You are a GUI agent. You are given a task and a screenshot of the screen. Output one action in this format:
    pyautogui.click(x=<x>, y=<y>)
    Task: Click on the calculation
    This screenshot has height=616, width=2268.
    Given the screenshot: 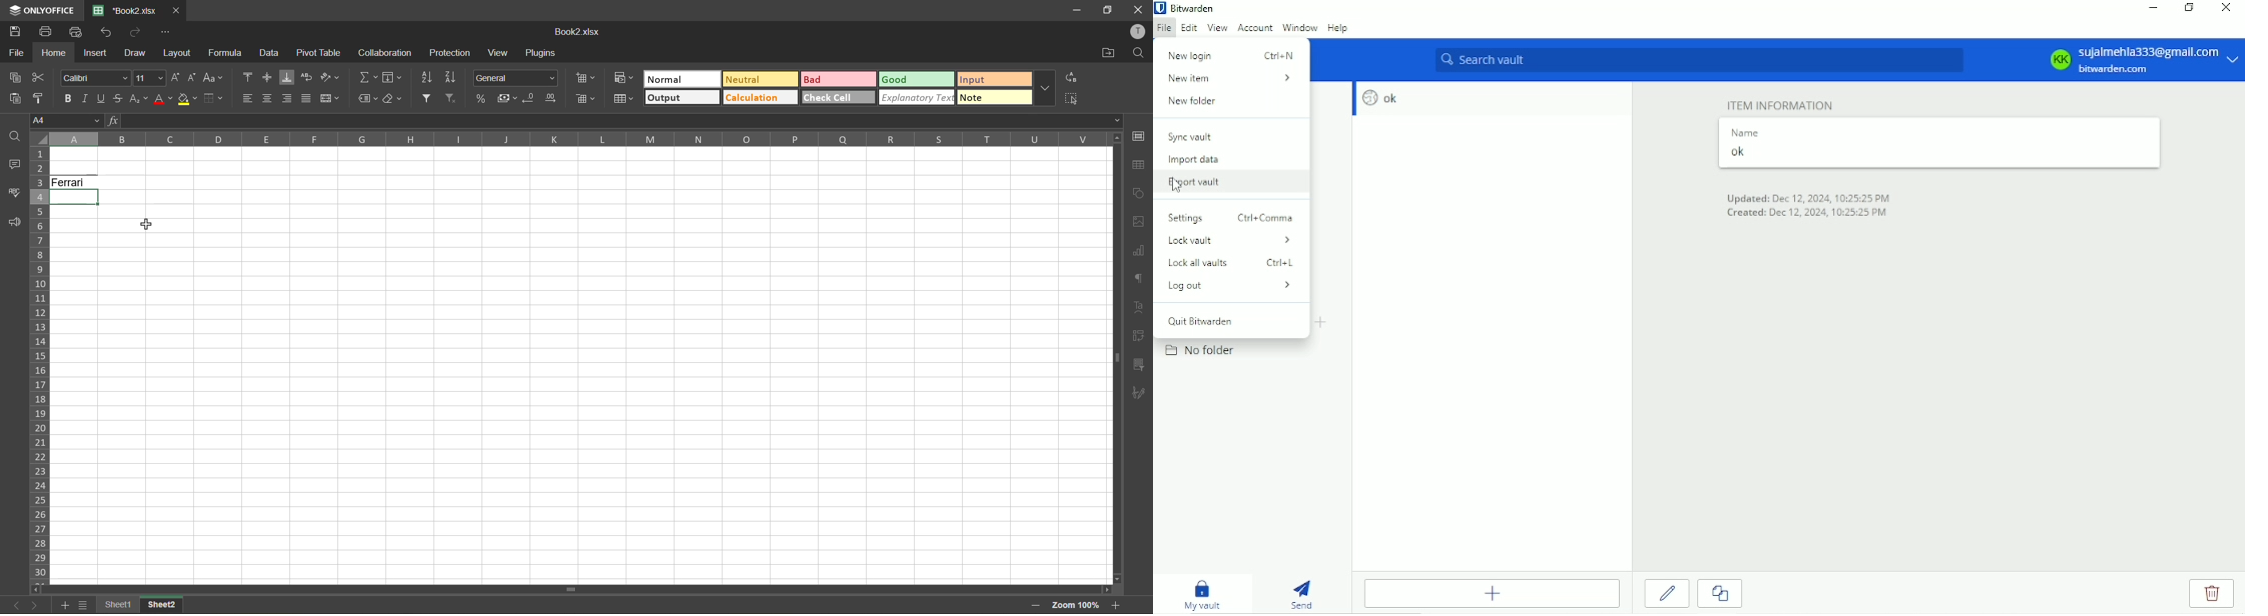 What is the action you would take?
    pyautogui.click(x=760, y=98)
    